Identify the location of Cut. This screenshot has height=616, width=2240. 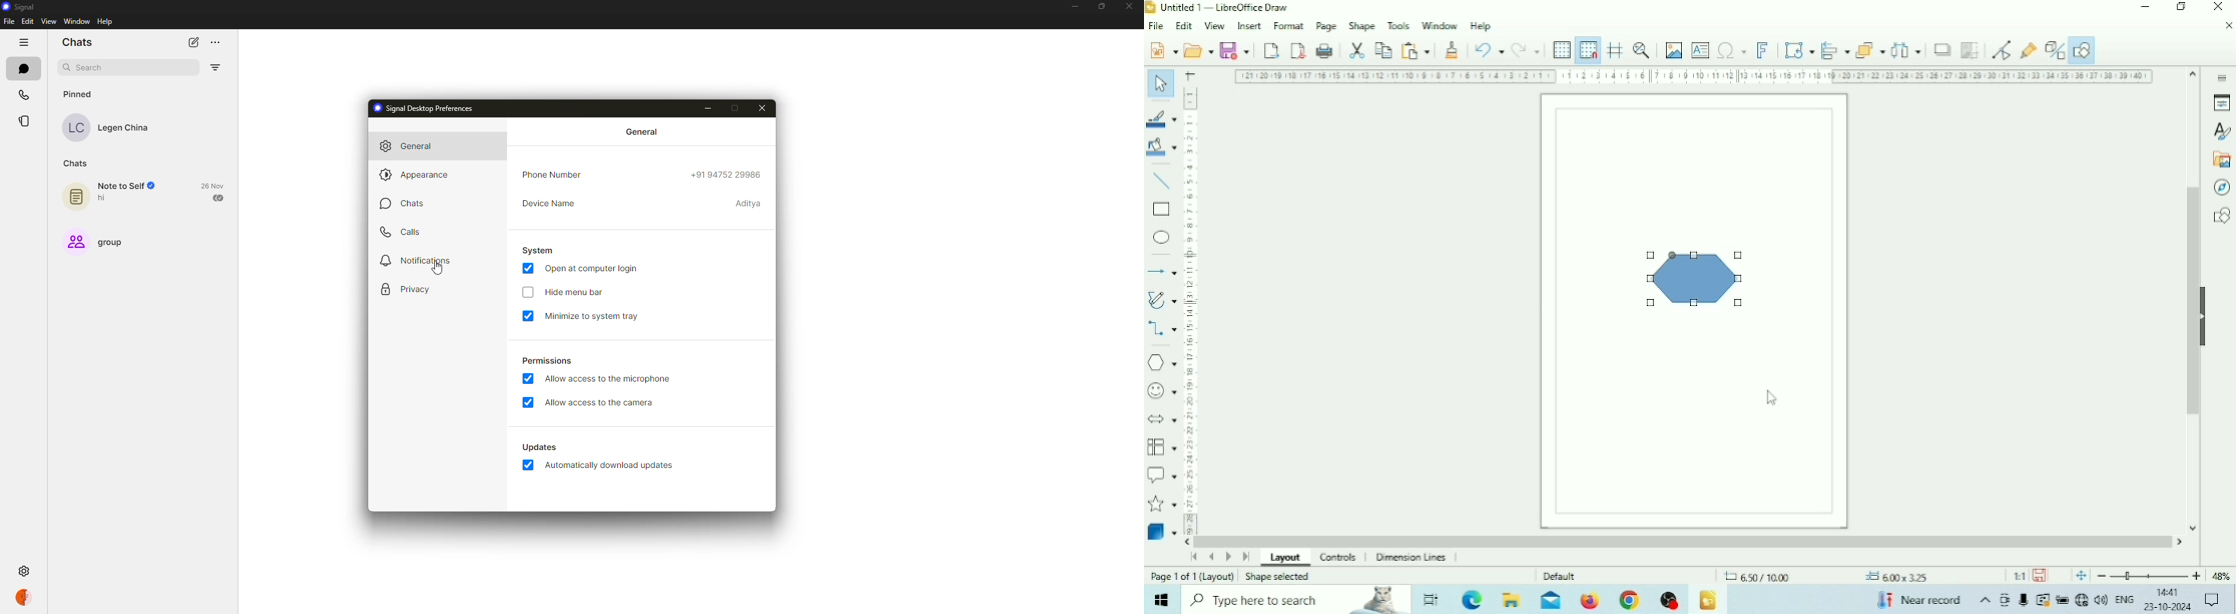
(1357, 51).